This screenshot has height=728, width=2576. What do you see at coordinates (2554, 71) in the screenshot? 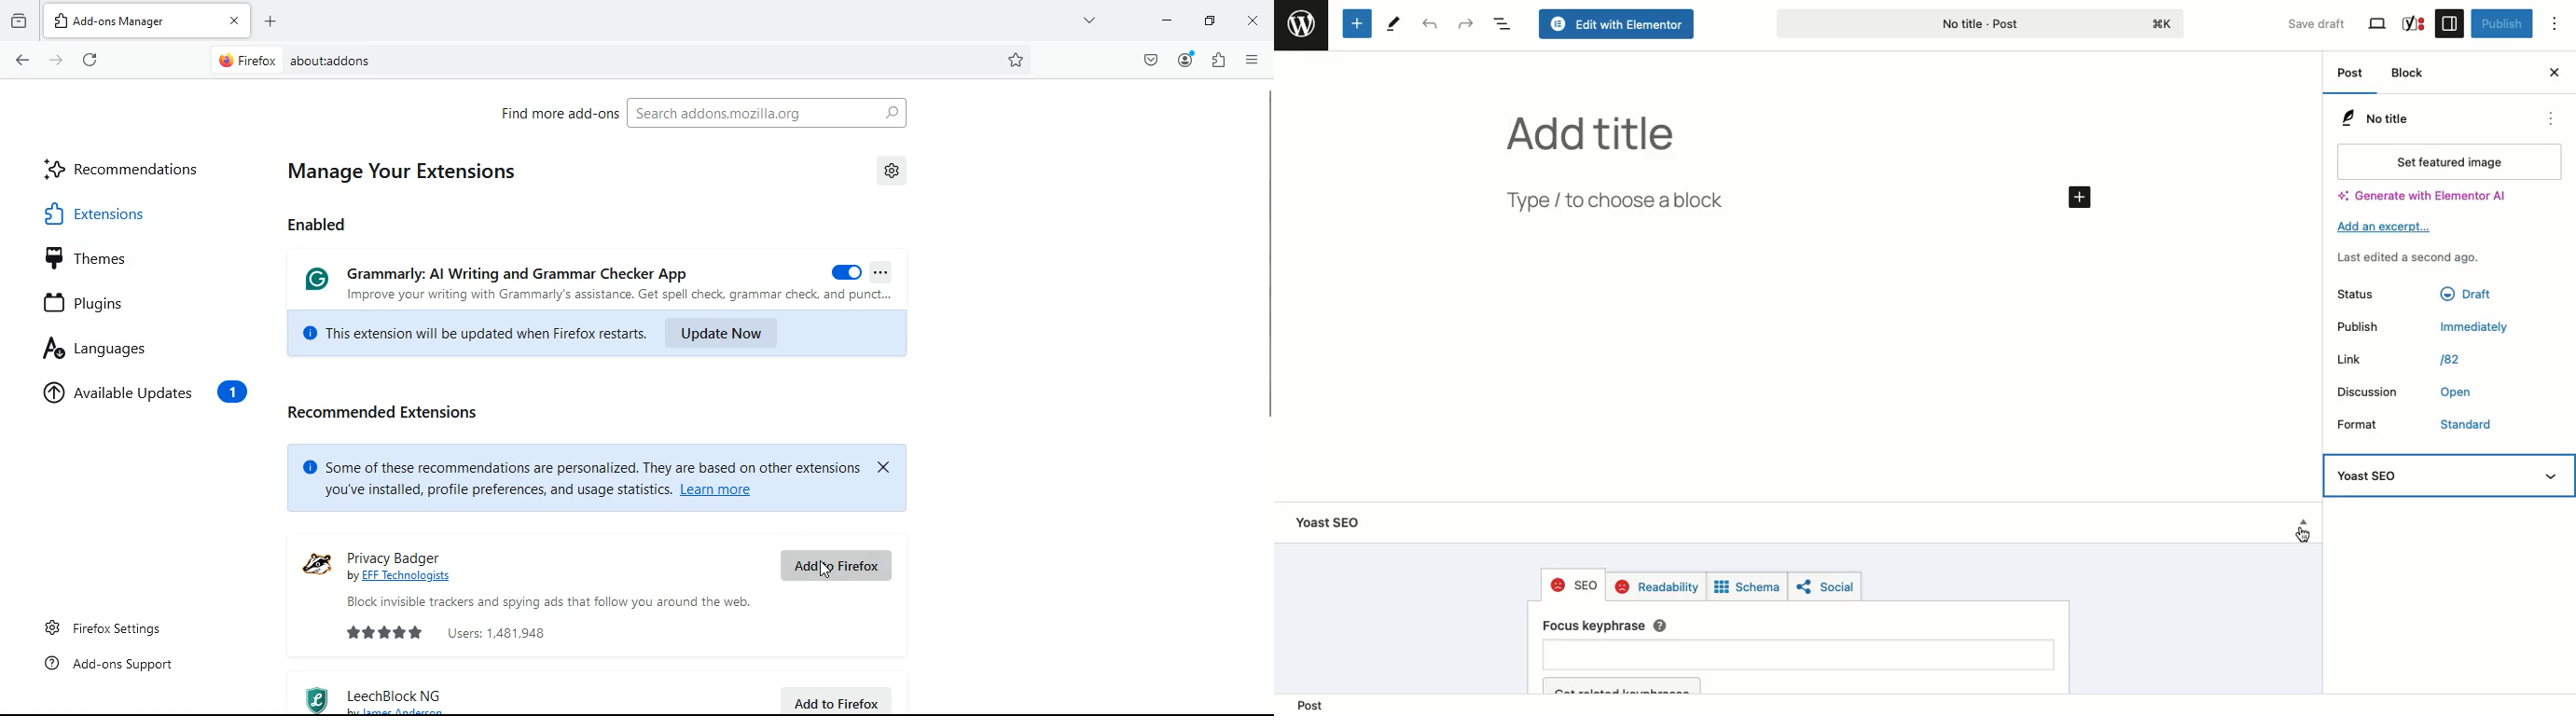
I see `Close` at bounding box center [2554, 71].